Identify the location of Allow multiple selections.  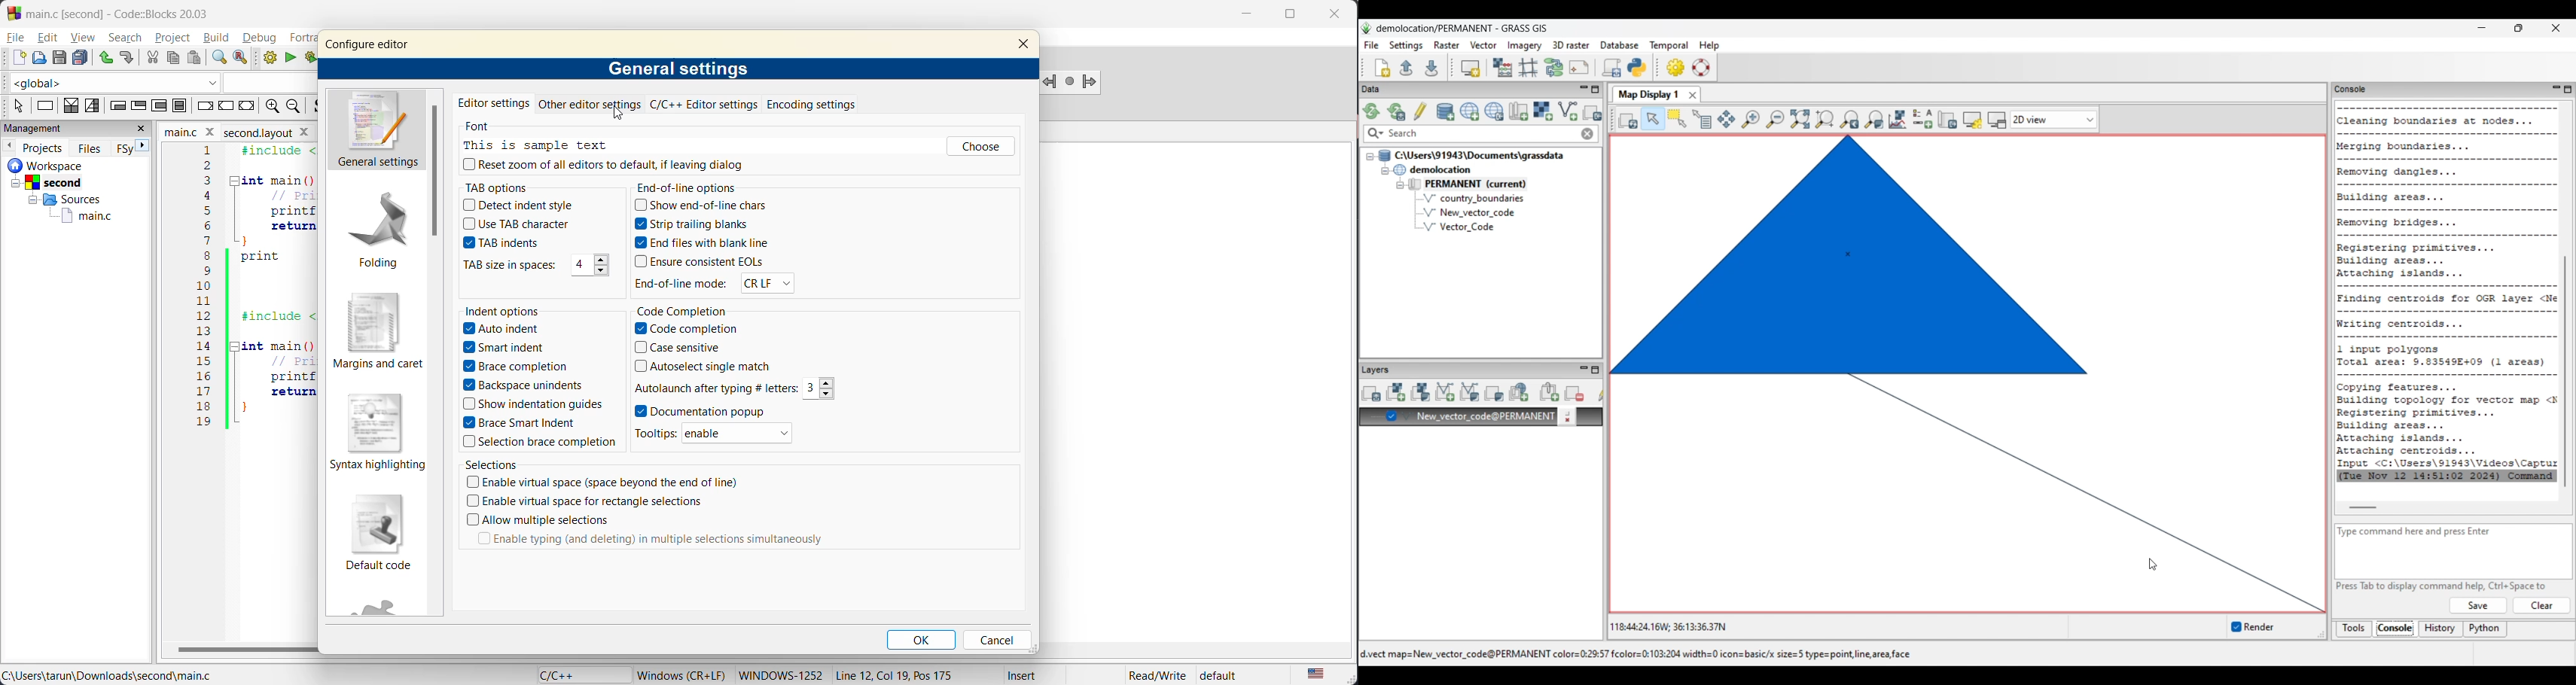
(548, 519).